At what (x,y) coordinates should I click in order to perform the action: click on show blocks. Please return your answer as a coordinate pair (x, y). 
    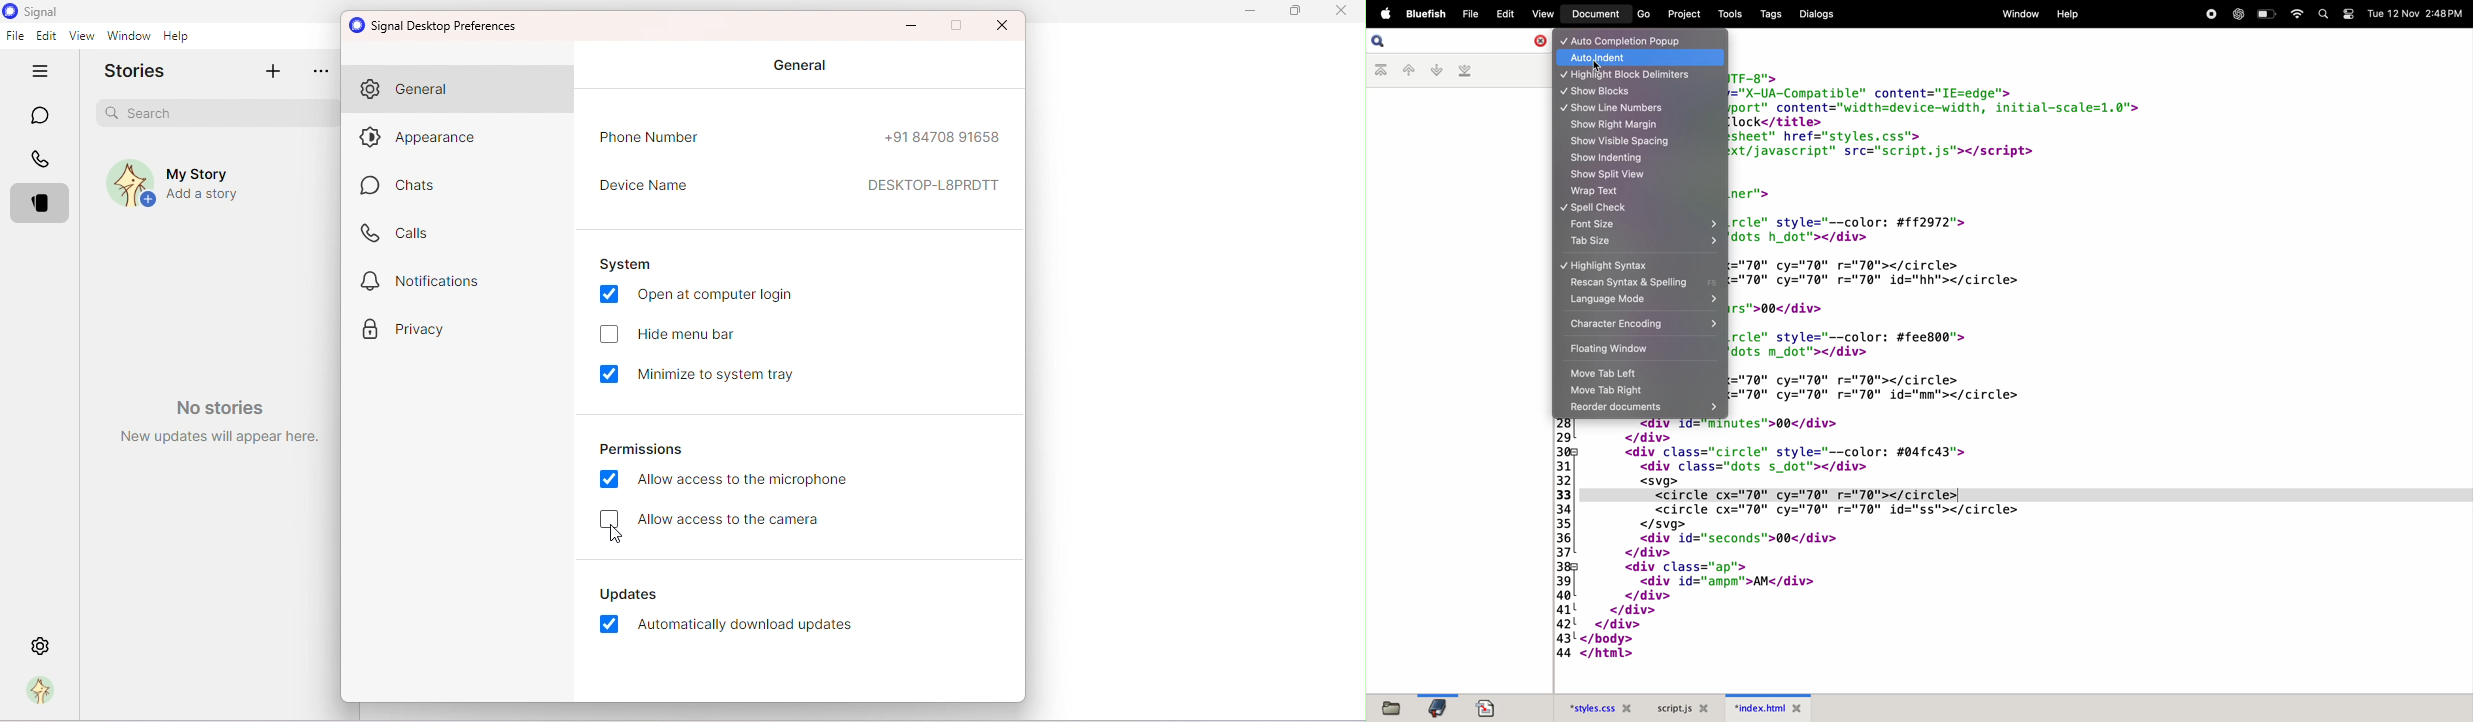
    Looking at the image, I should click on (1638, 92).